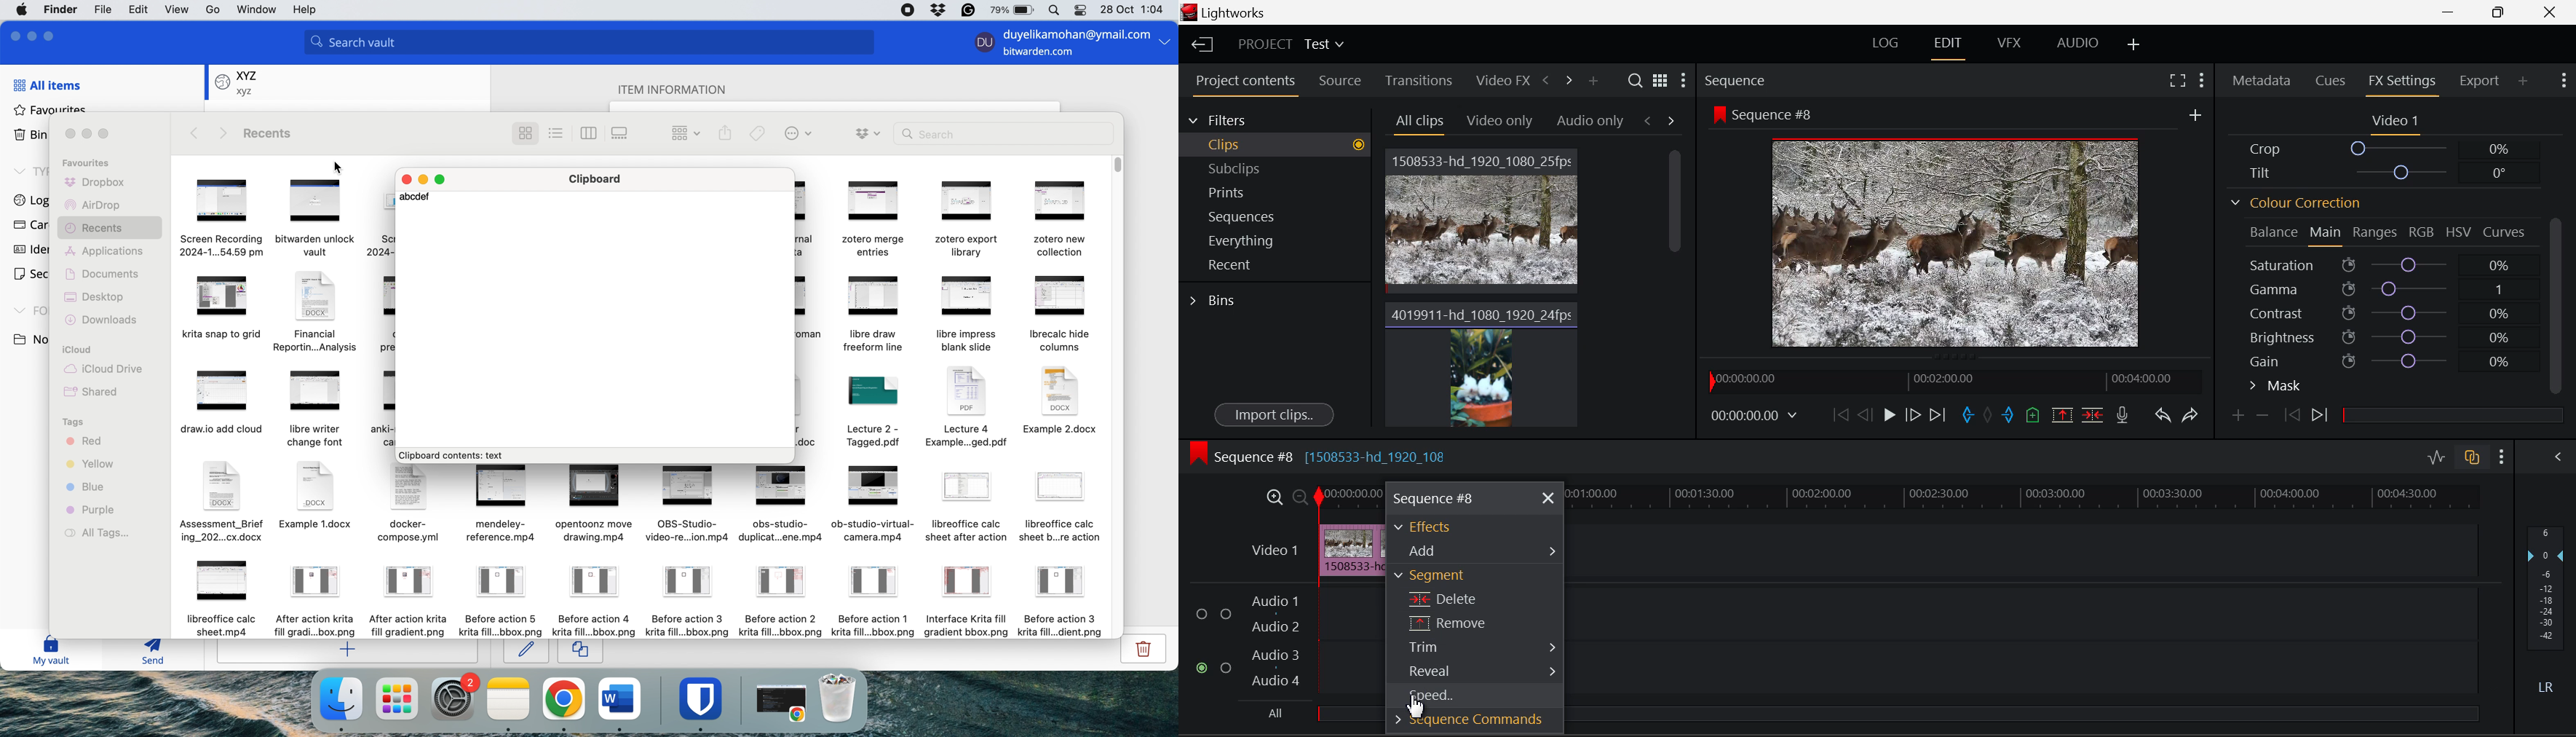 This screenshot has height=756, width=2576. What do you see at coordinates (1686, 81) in the screenshot?
I see `Settings` at bounding box center [1686, 81].